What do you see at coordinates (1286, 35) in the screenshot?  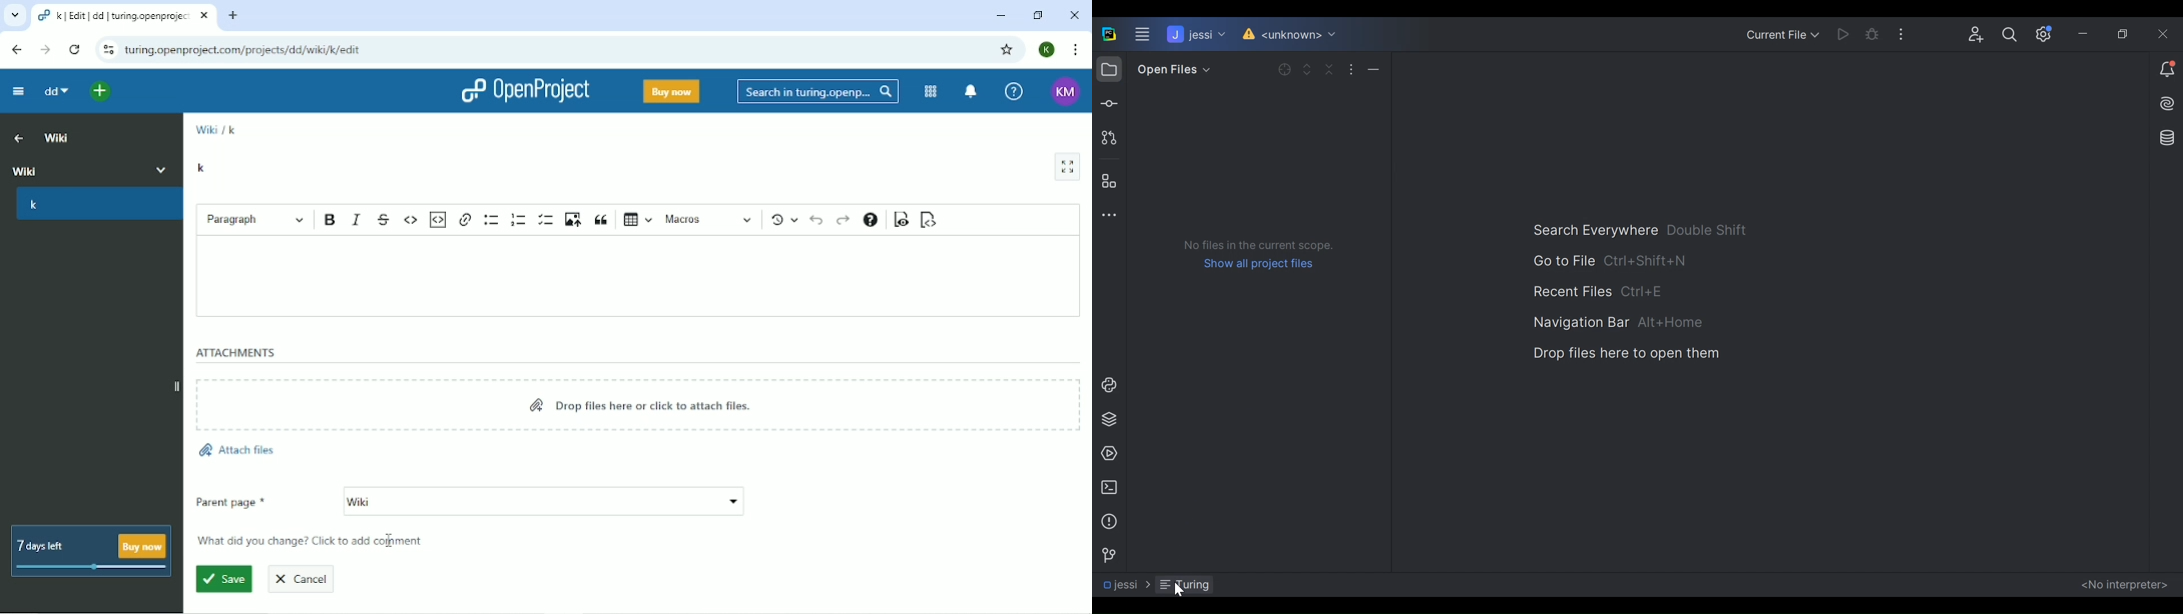 I see `Version Control` at bounding box center [1286, 35].